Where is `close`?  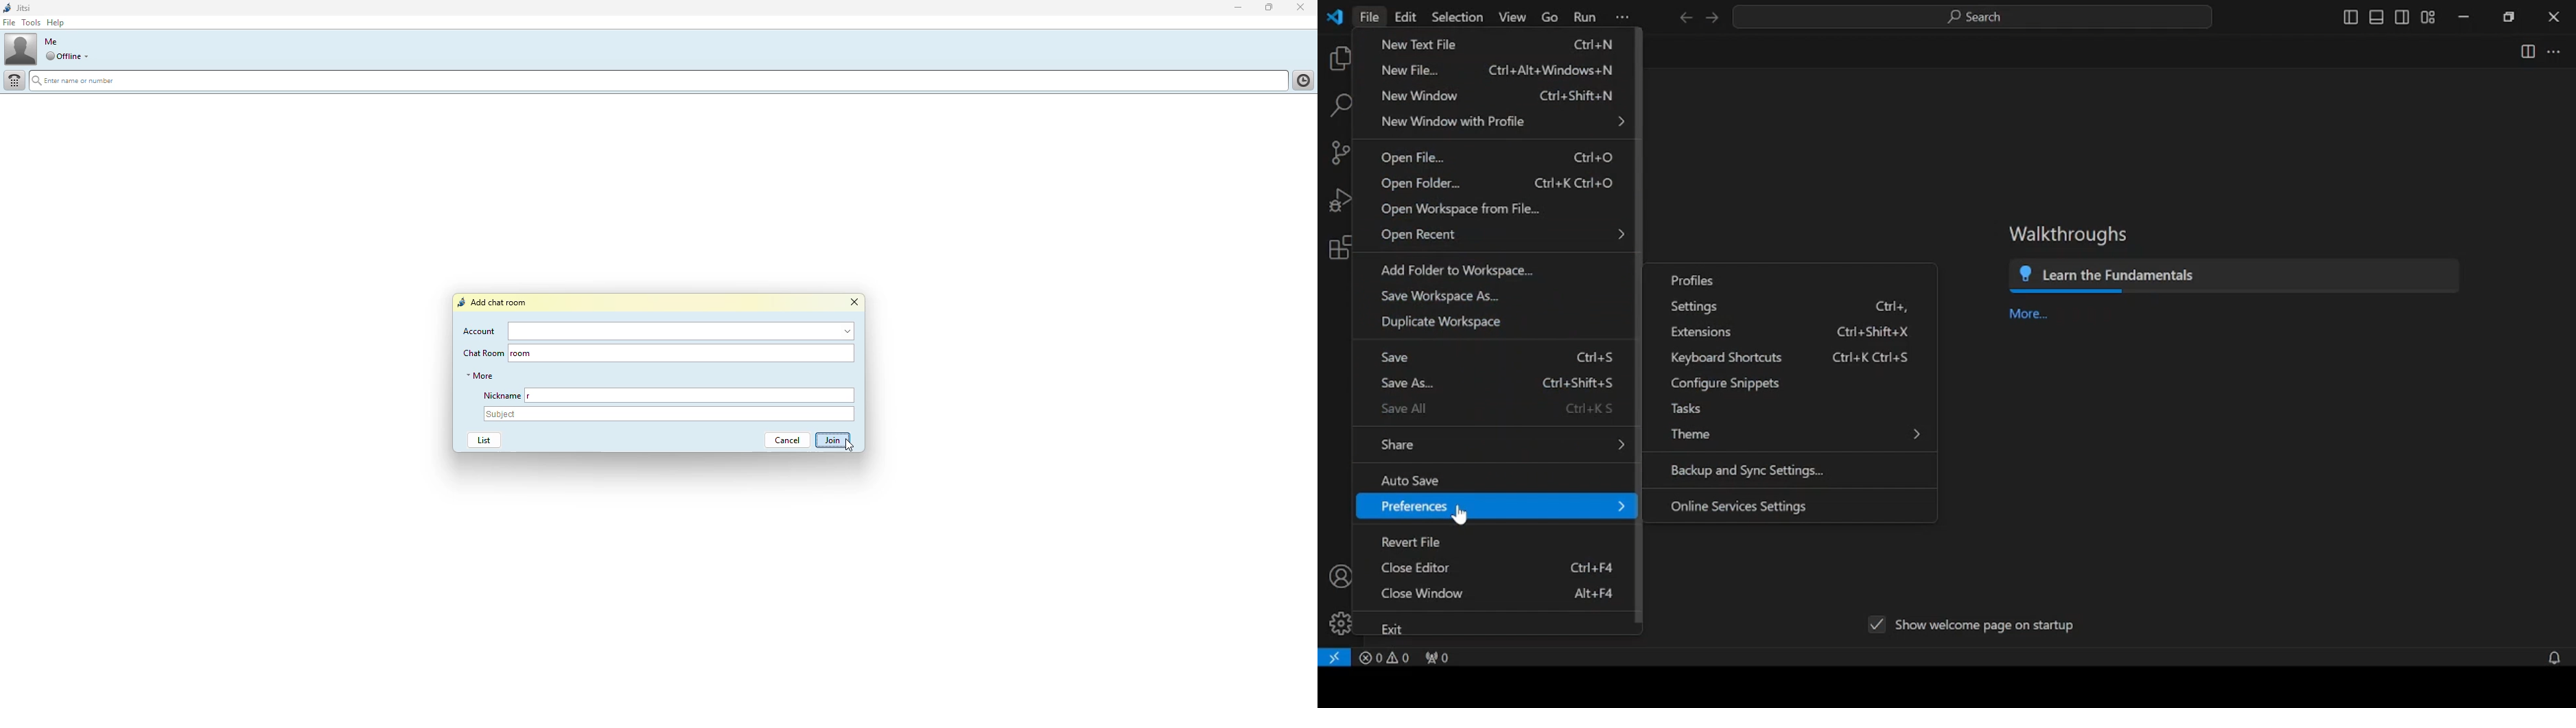
close is located at coordinates (2553, 17).